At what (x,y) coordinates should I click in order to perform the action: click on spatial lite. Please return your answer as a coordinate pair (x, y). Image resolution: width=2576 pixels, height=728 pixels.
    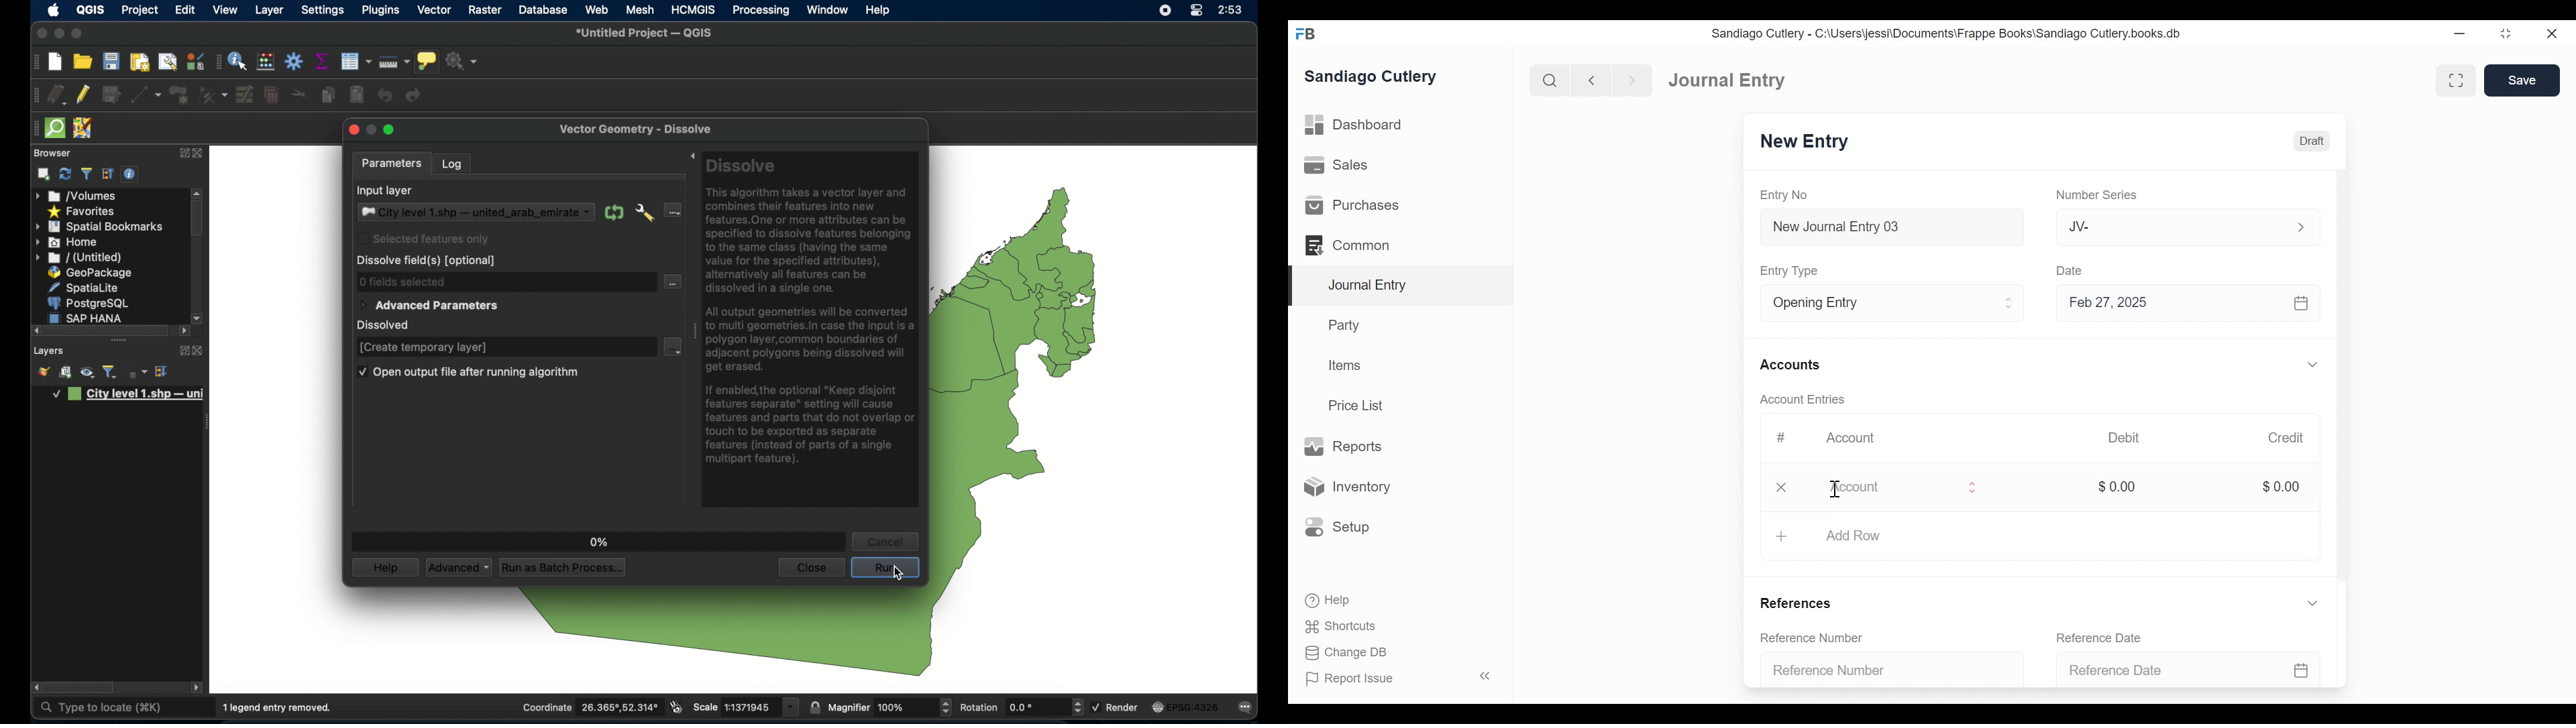
    Looking at the image, I should click on (85, 288).